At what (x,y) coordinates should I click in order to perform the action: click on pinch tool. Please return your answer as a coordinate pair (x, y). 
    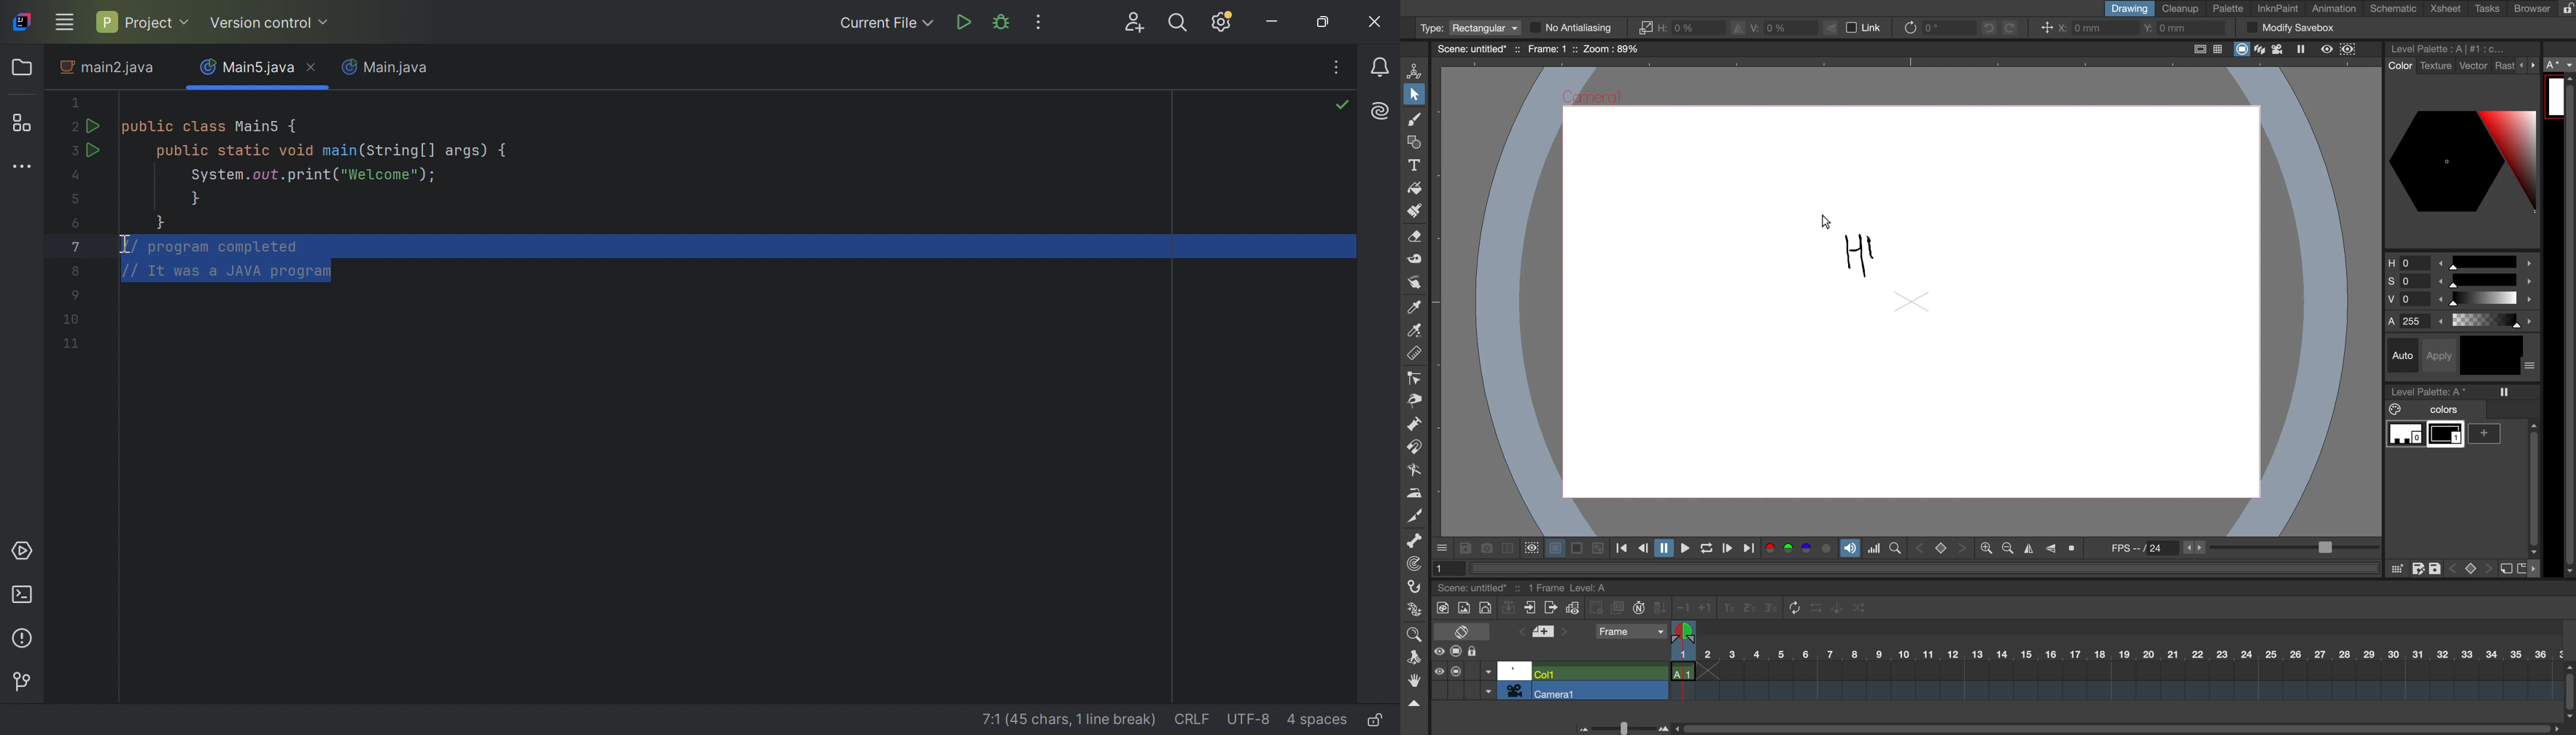
    Looking at the image, I should click on (1415, 400).